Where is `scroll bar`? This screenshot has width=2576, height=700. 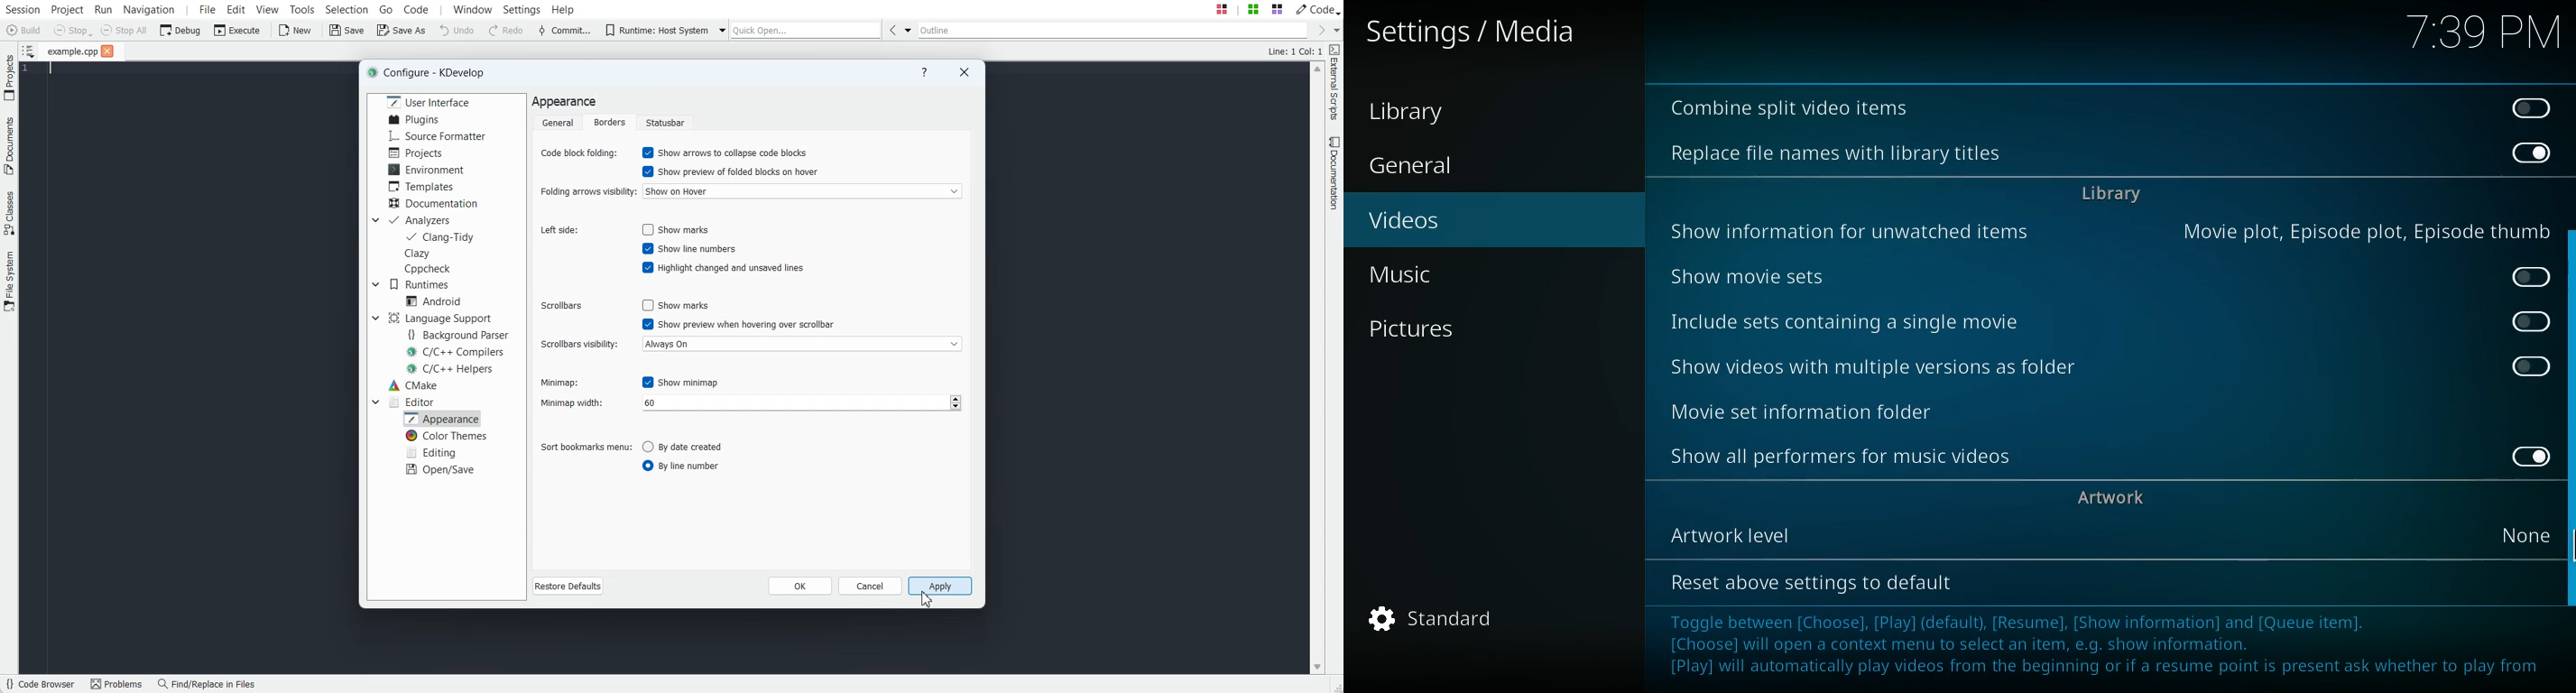
scroll bar is located at coordinates (2570, 418).